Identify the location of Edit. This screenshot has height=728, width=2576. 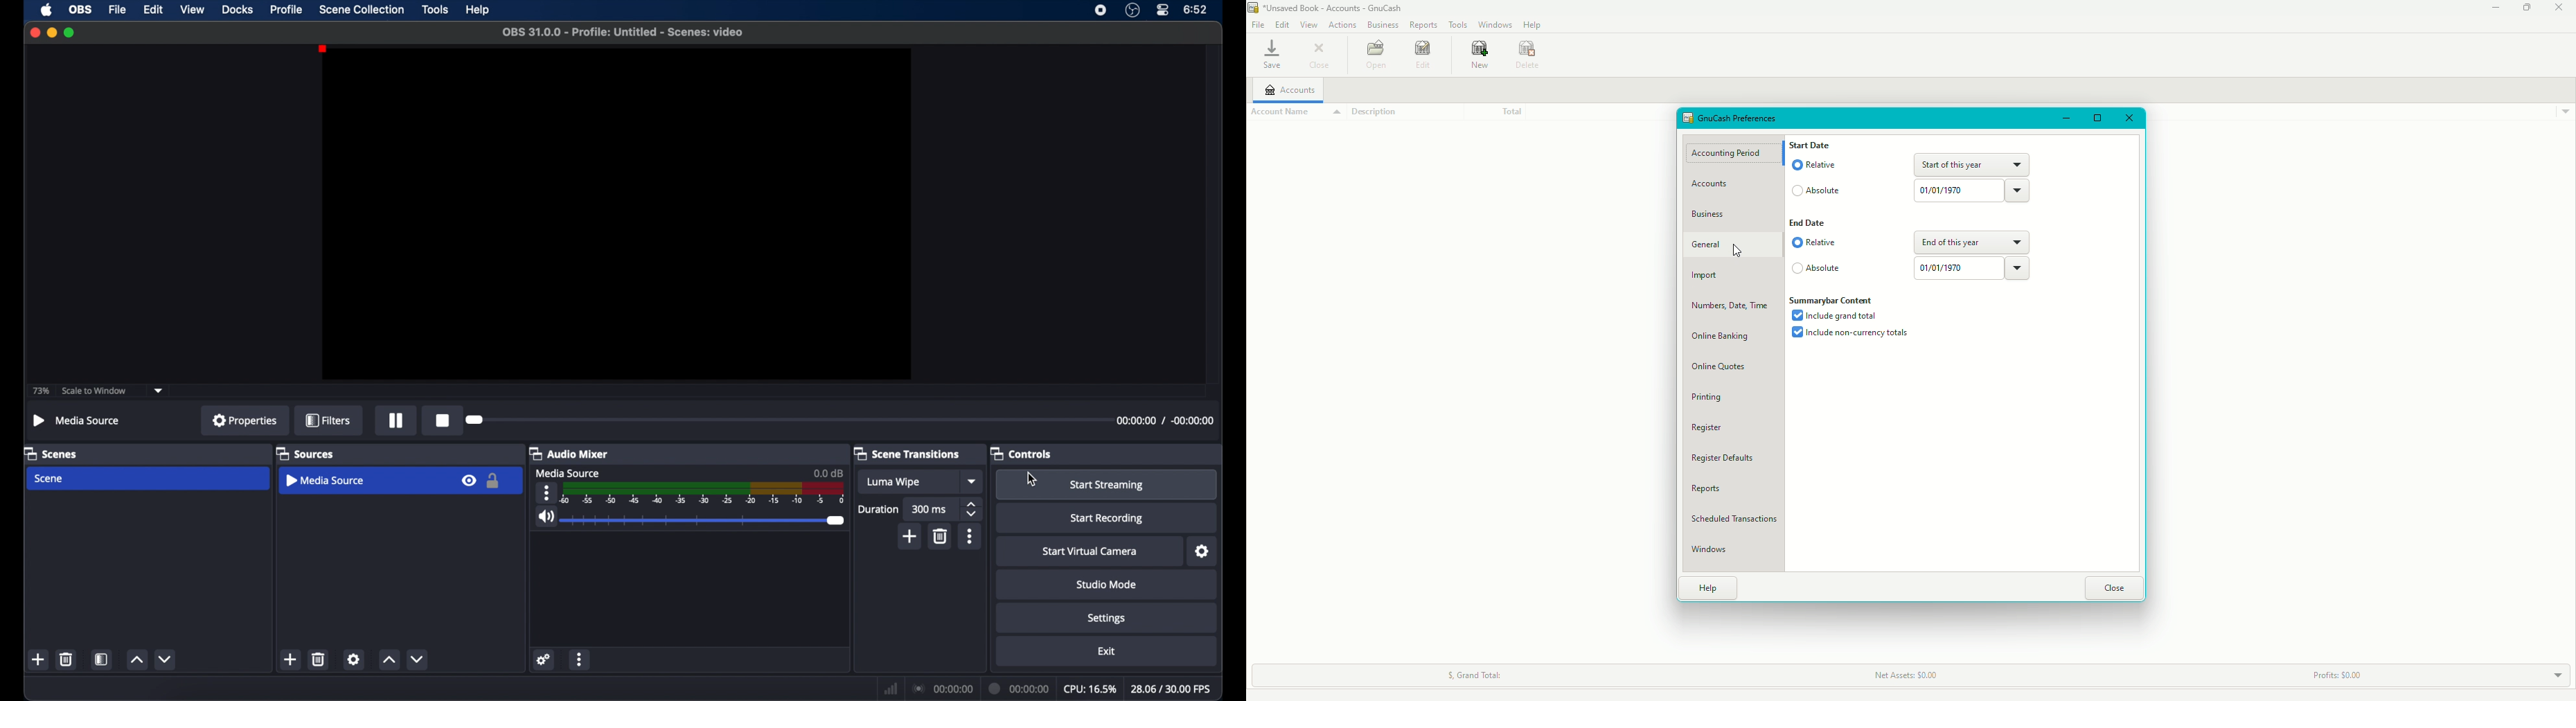
(1282, 24).